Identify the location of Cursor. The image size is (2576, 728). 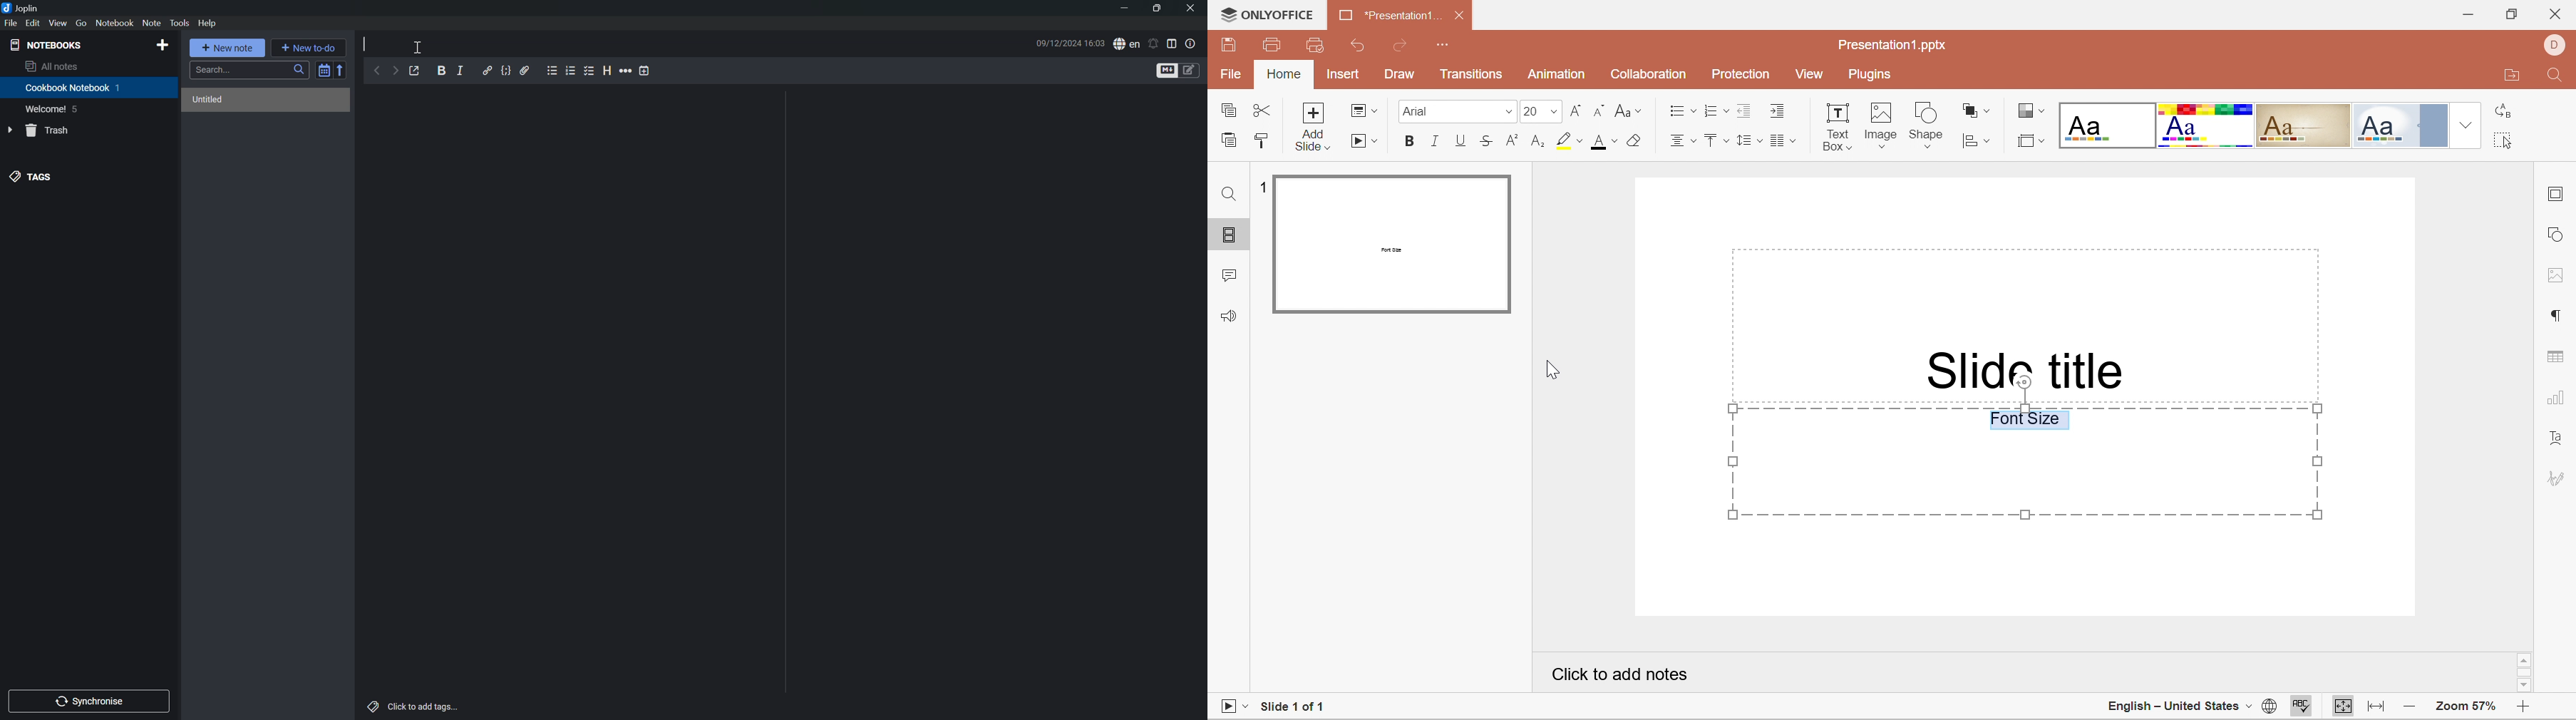
(1555, 370).